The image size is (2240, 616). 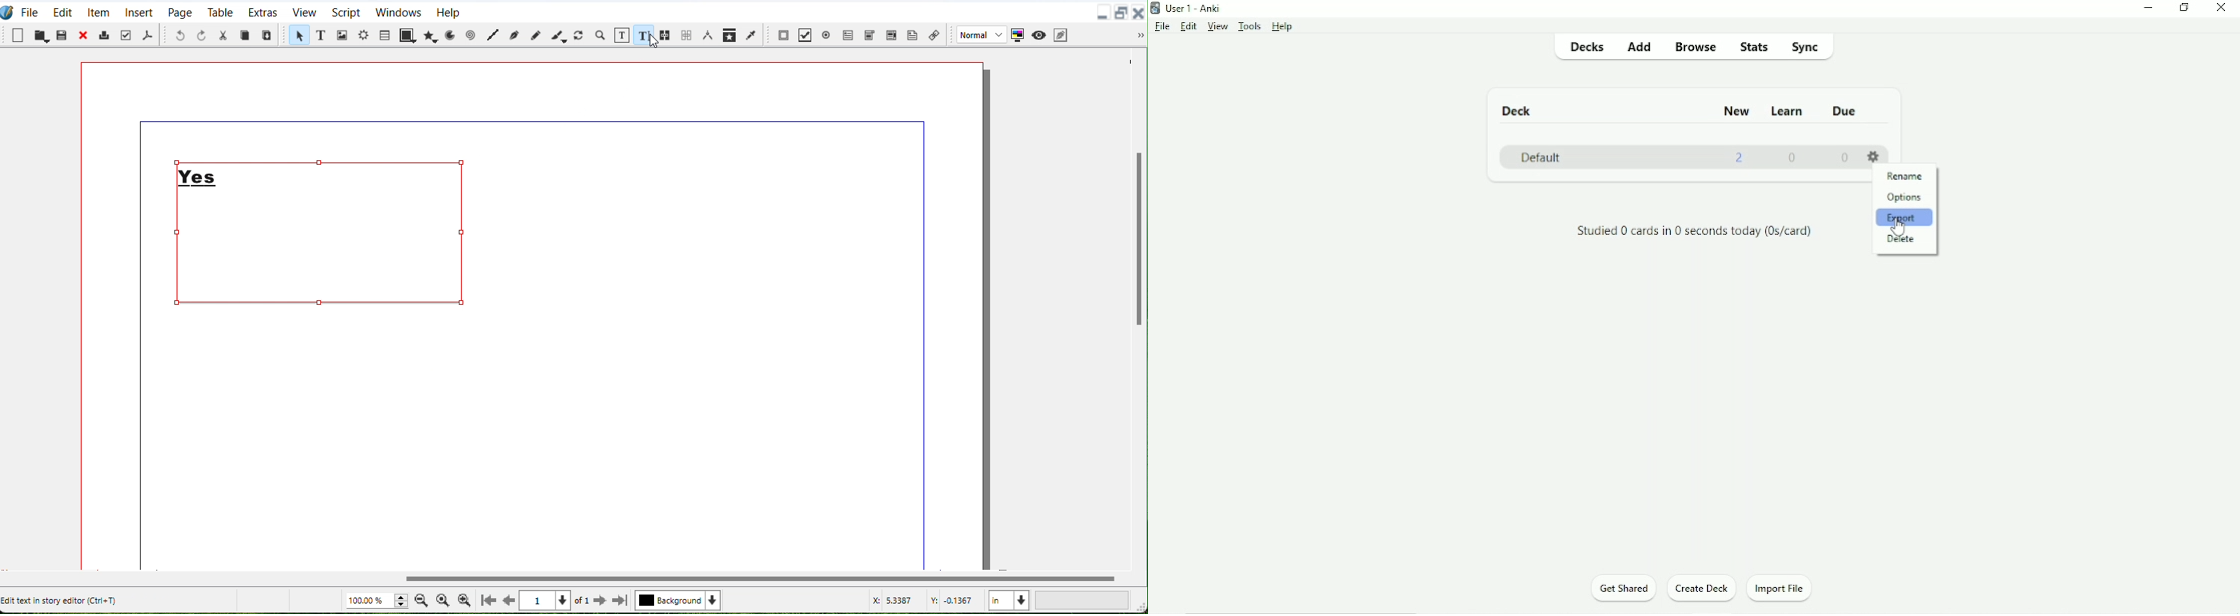 I want to click on PDF Text Box, so click(x=892, y=34).